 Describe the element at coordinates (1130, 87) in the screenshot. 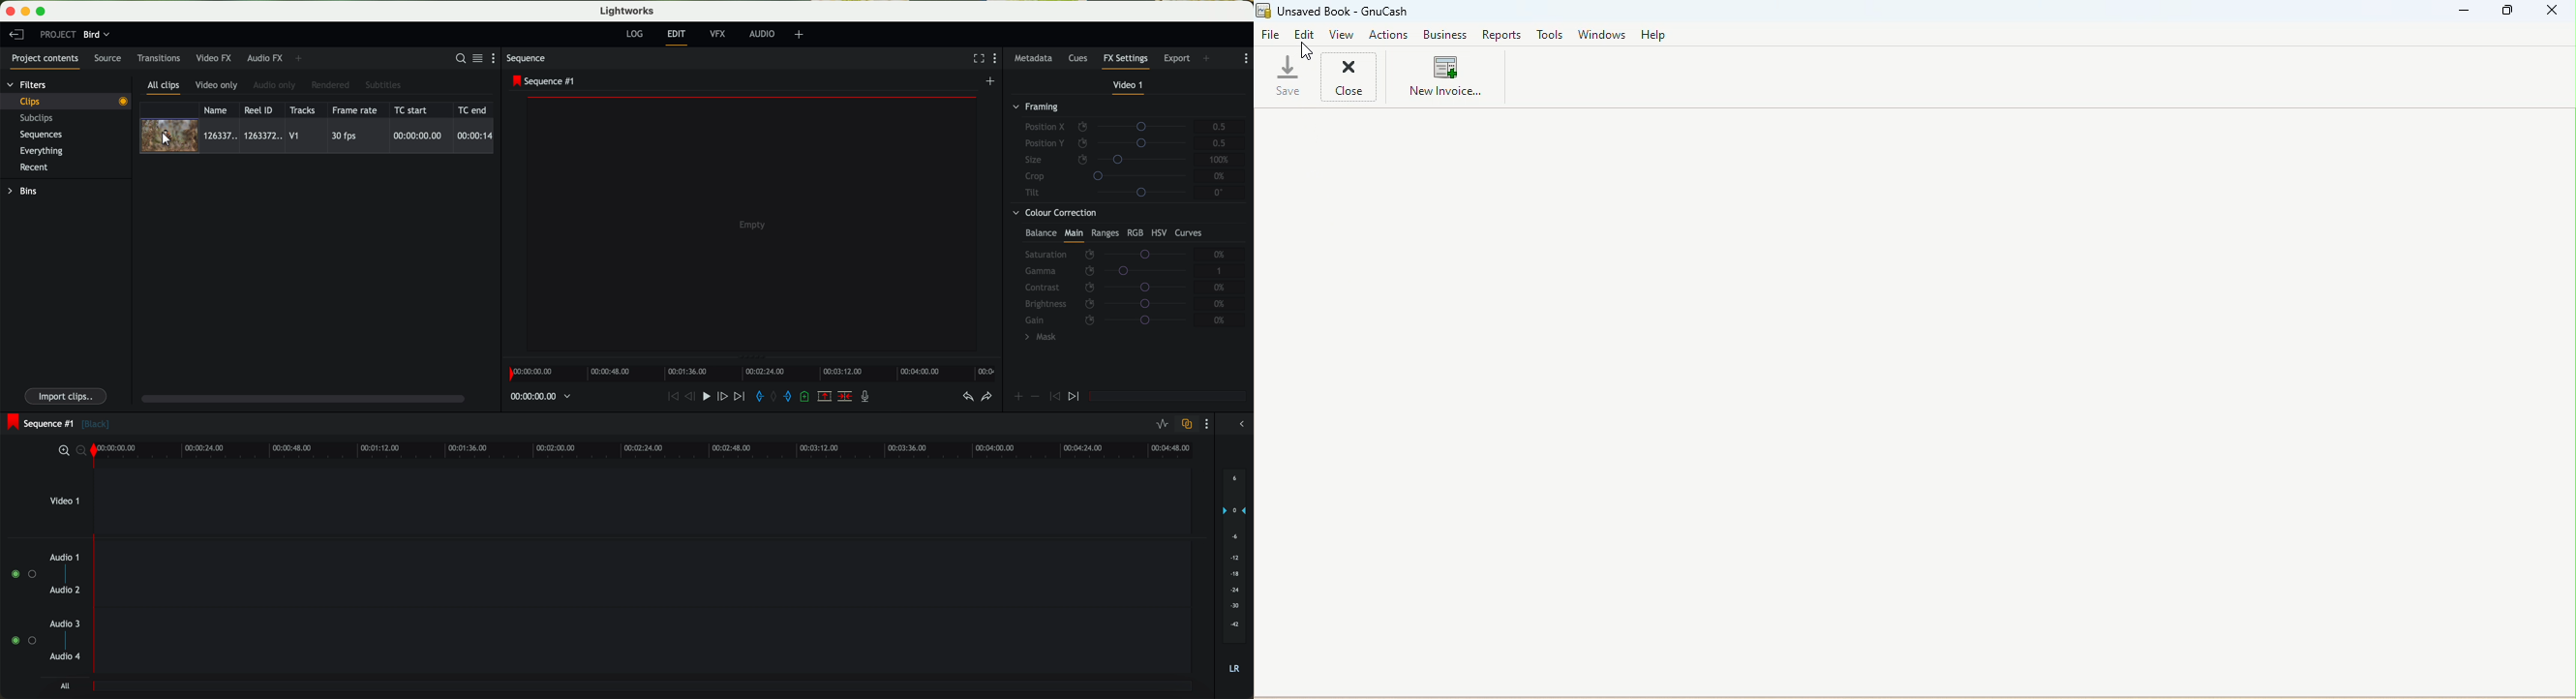

I see `video 1` at that location.